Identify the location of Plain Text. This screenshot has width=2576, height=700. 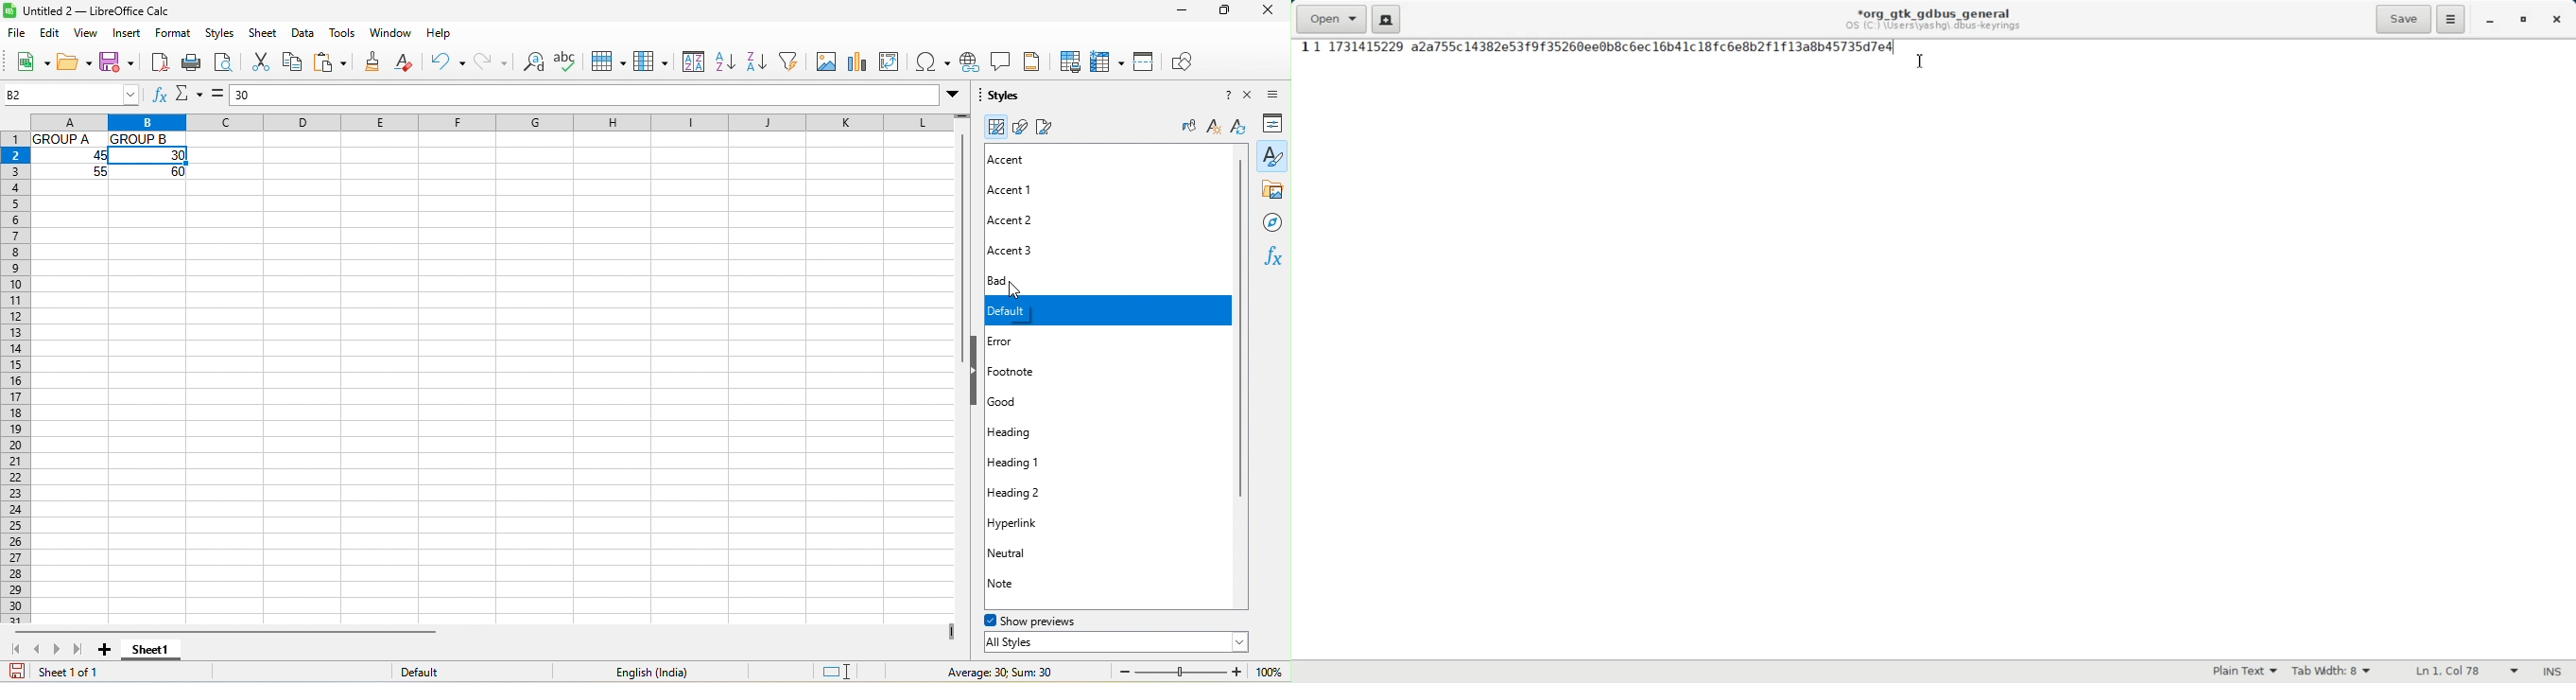
(2245, 672).